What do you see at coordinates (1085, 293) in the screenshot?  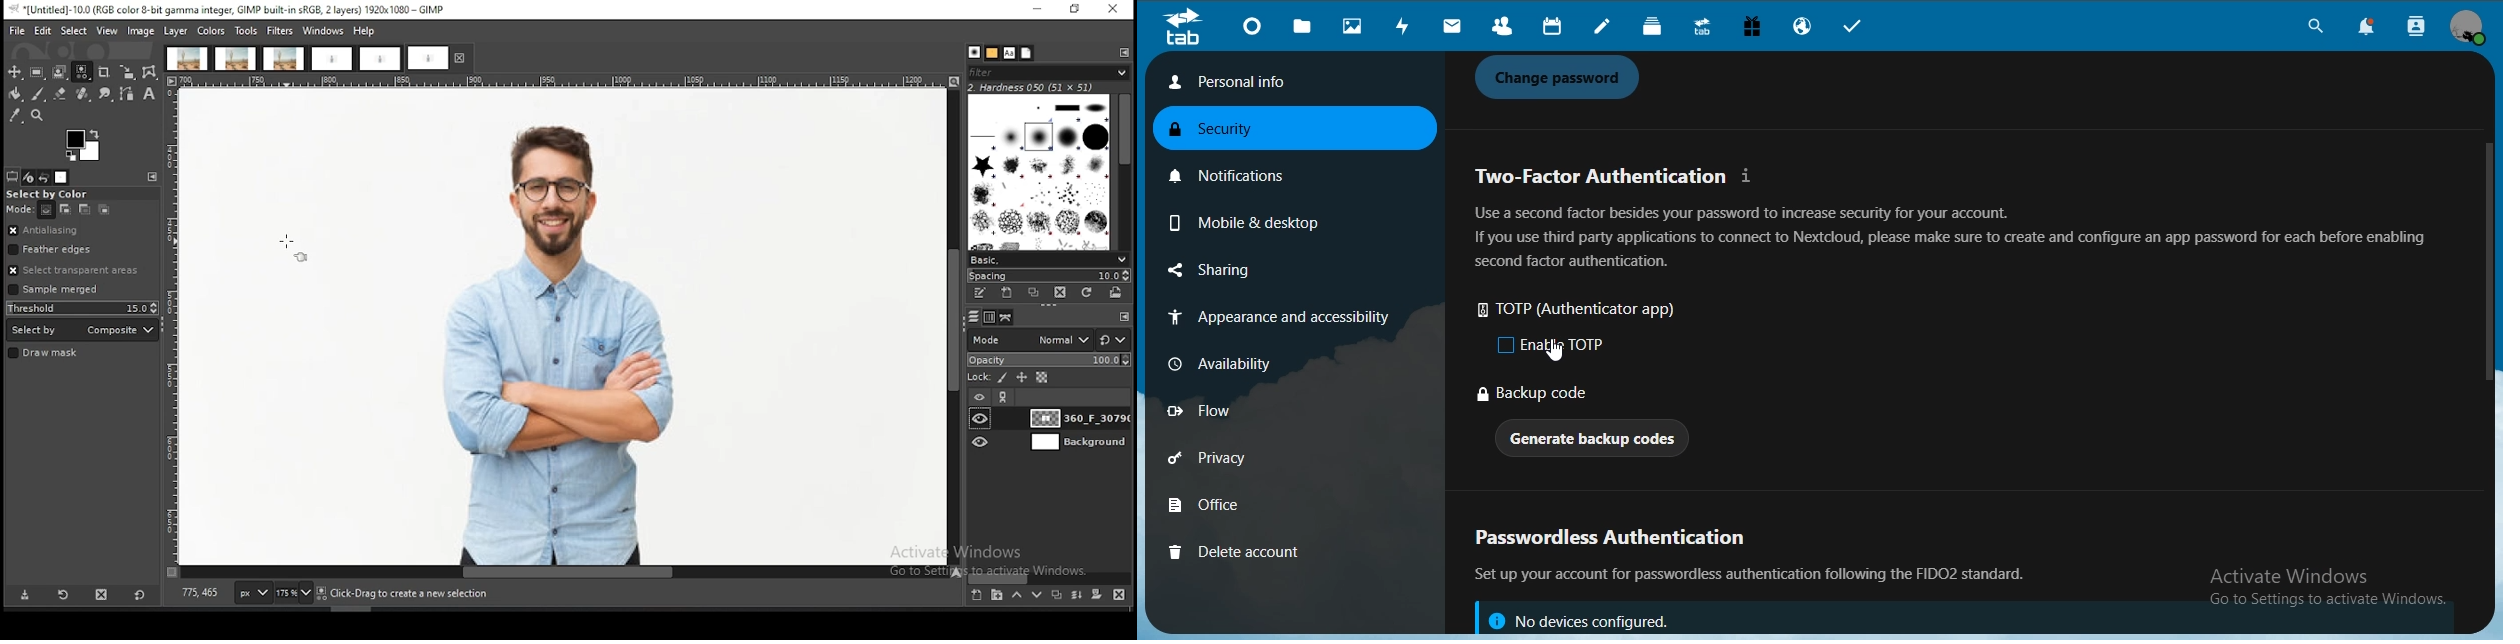 I see `refresh brushes` at bounding box center [1085, 293].